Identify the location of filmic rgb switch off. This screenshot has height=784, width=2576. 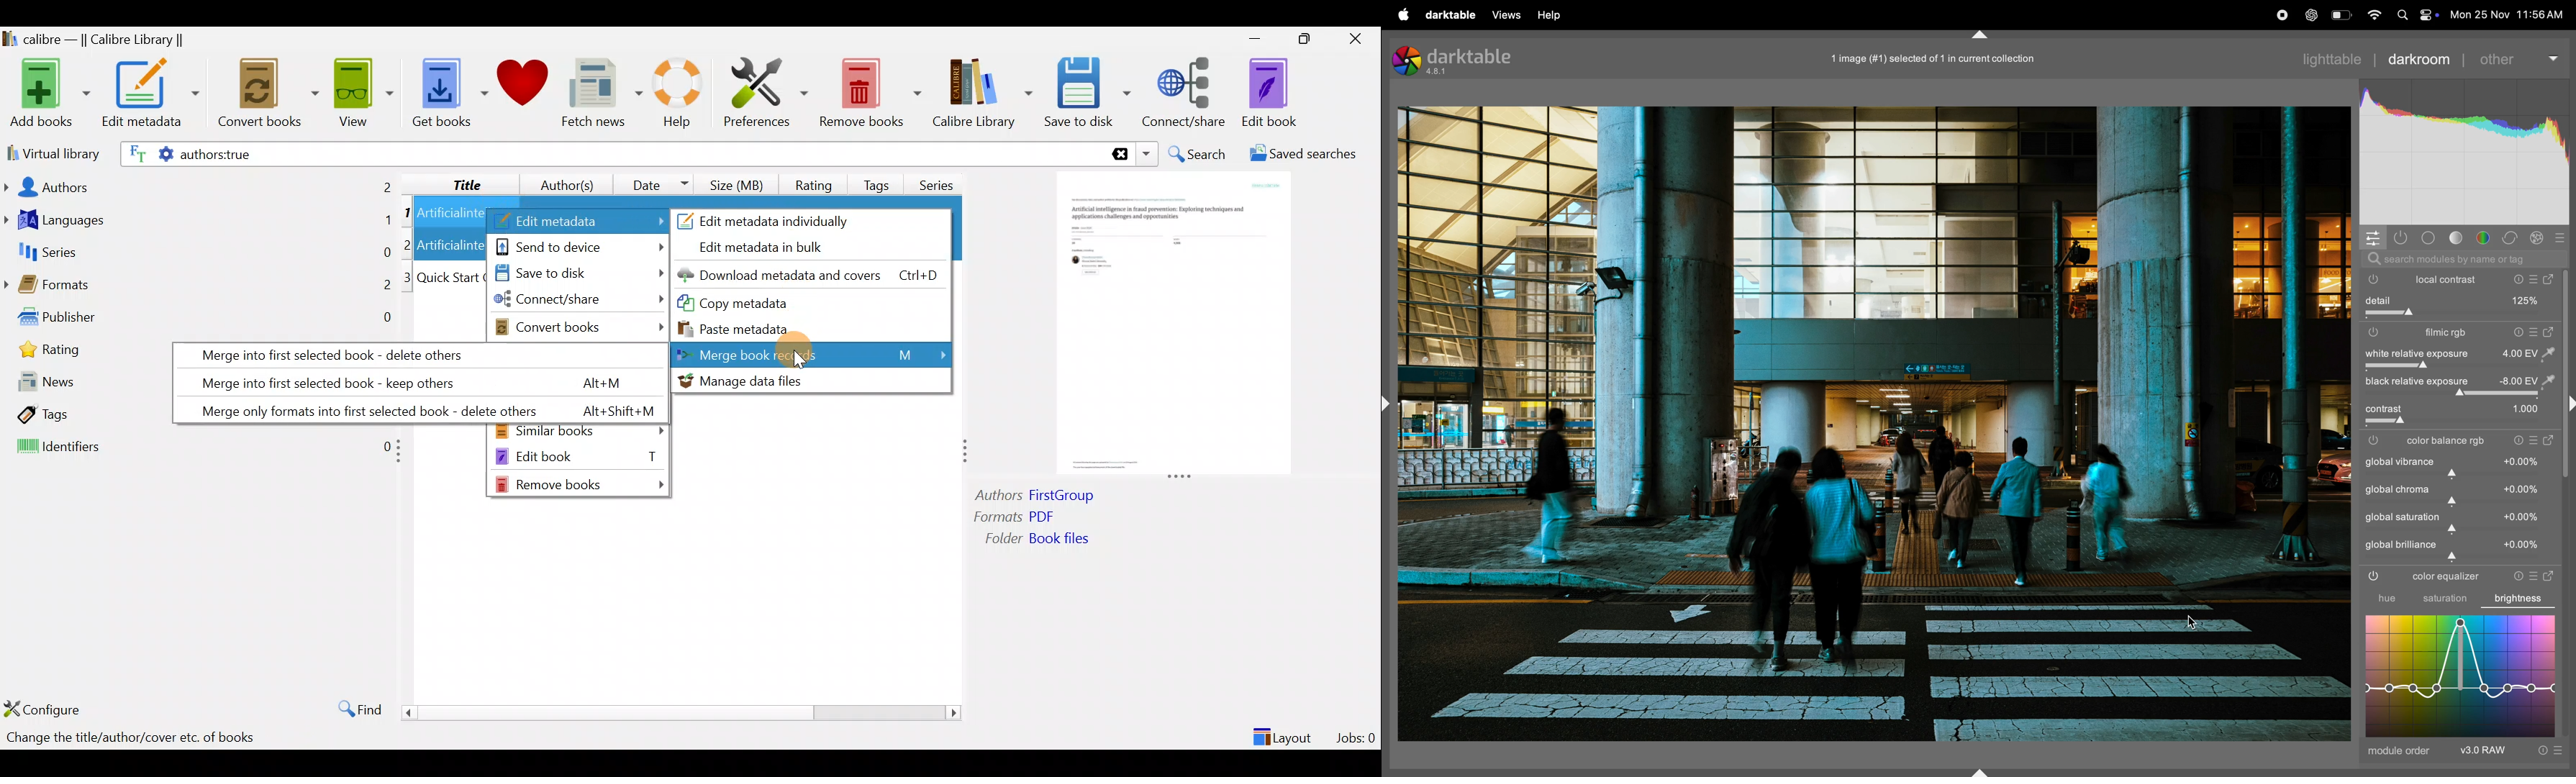
(2374, 332).